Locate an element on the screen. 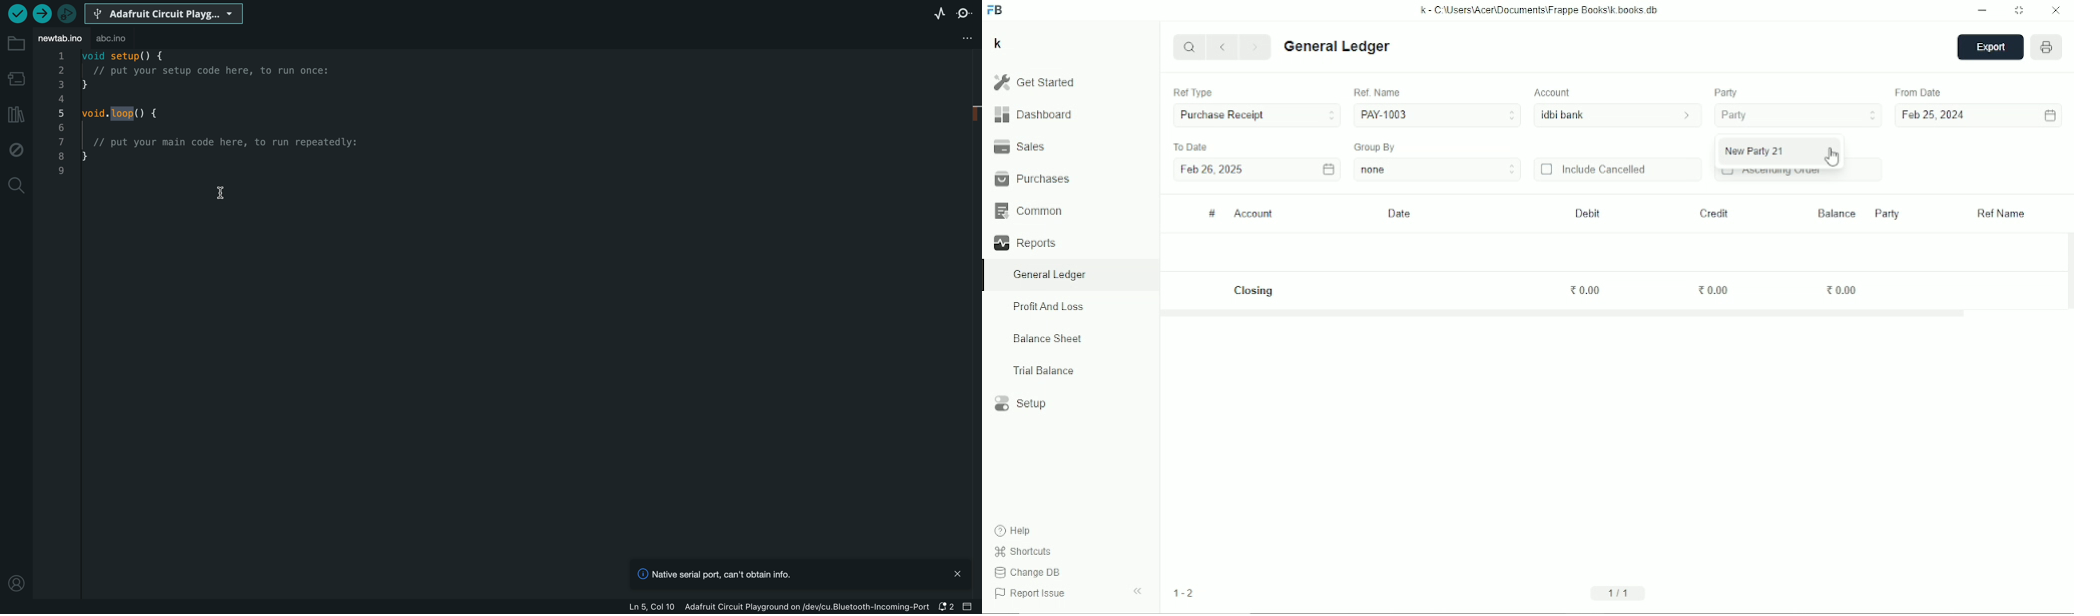  none is located at coordinates (1438, 169).